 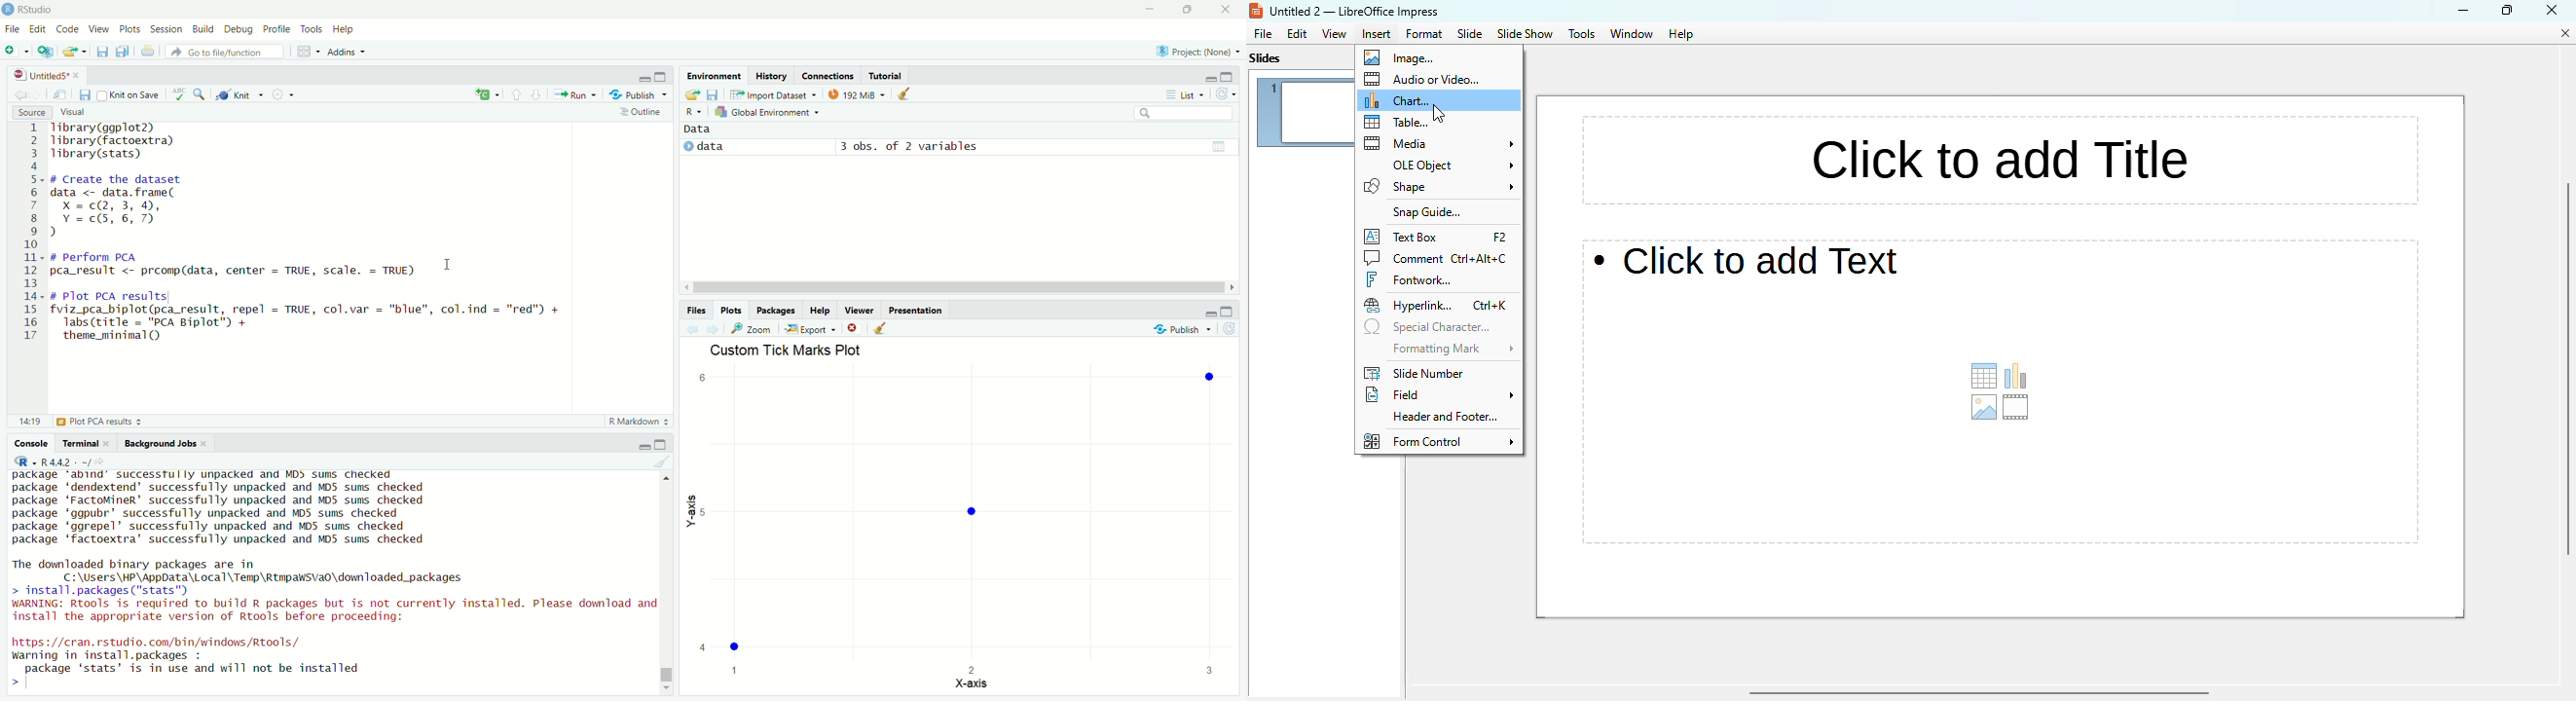 I want to click on show in new window, so click(x=61, y=95).